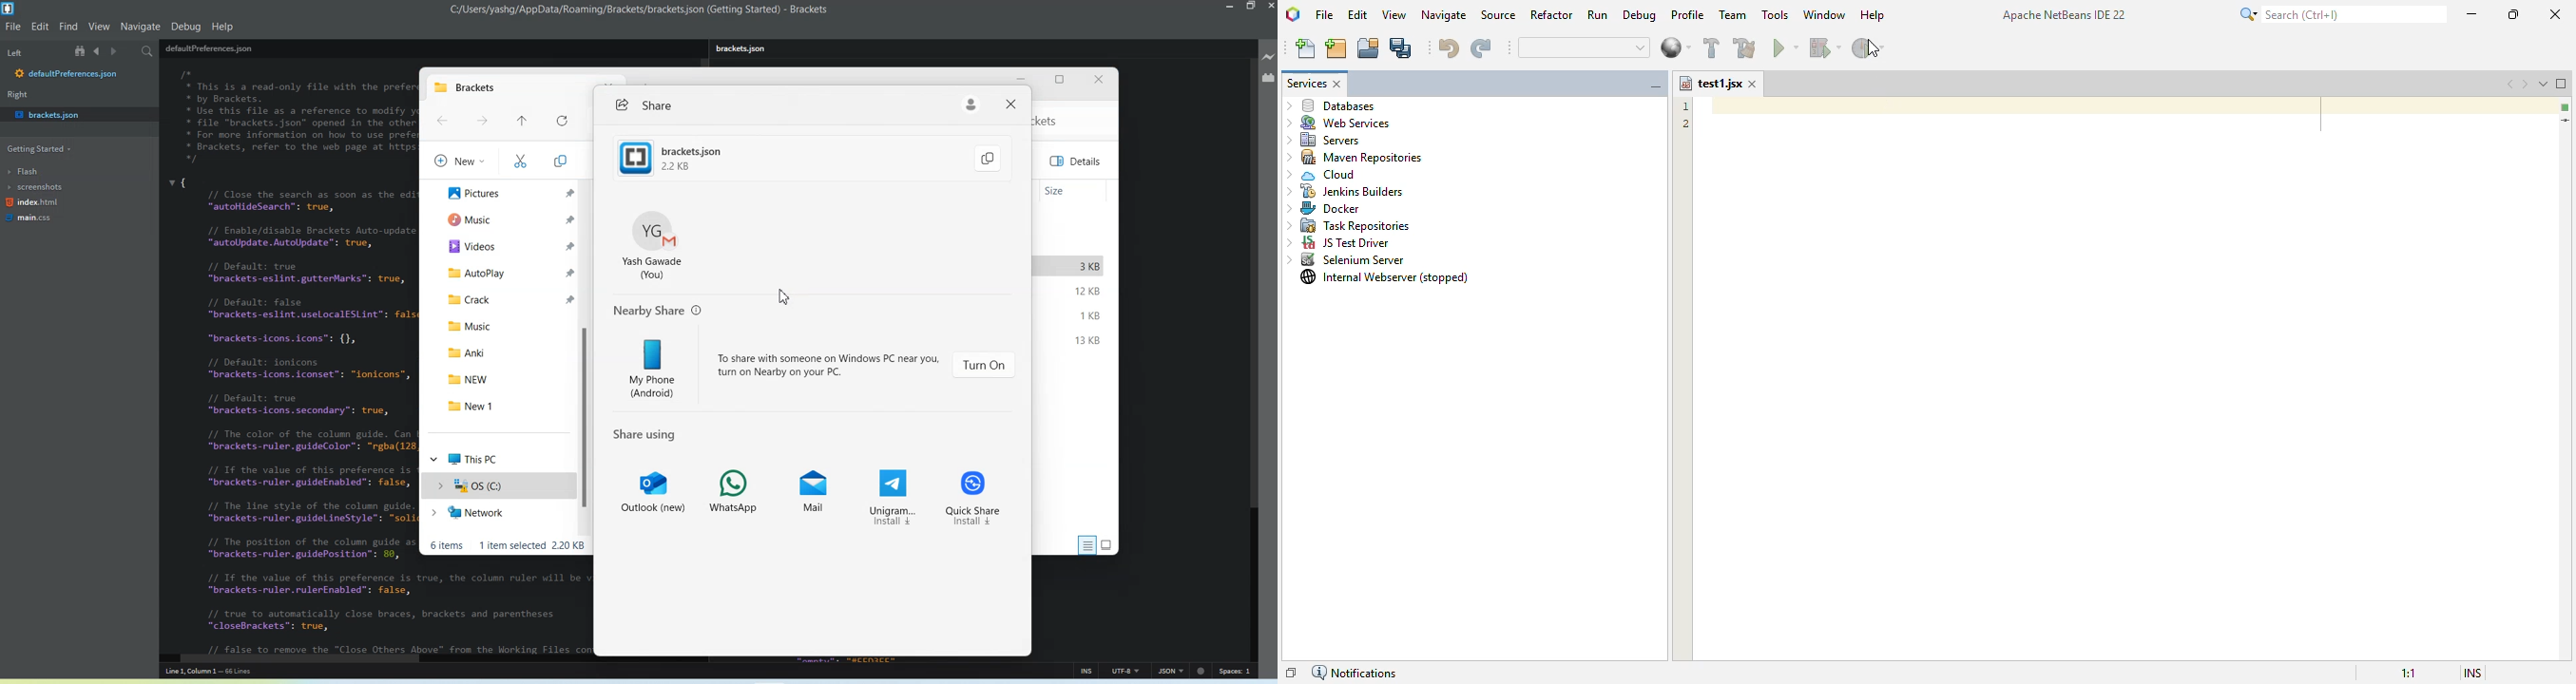 The width and height of the screenshot is (2576, 700). Describe the element at coordinates (469, 87) in the screenshot. I see `New tab` at that location.